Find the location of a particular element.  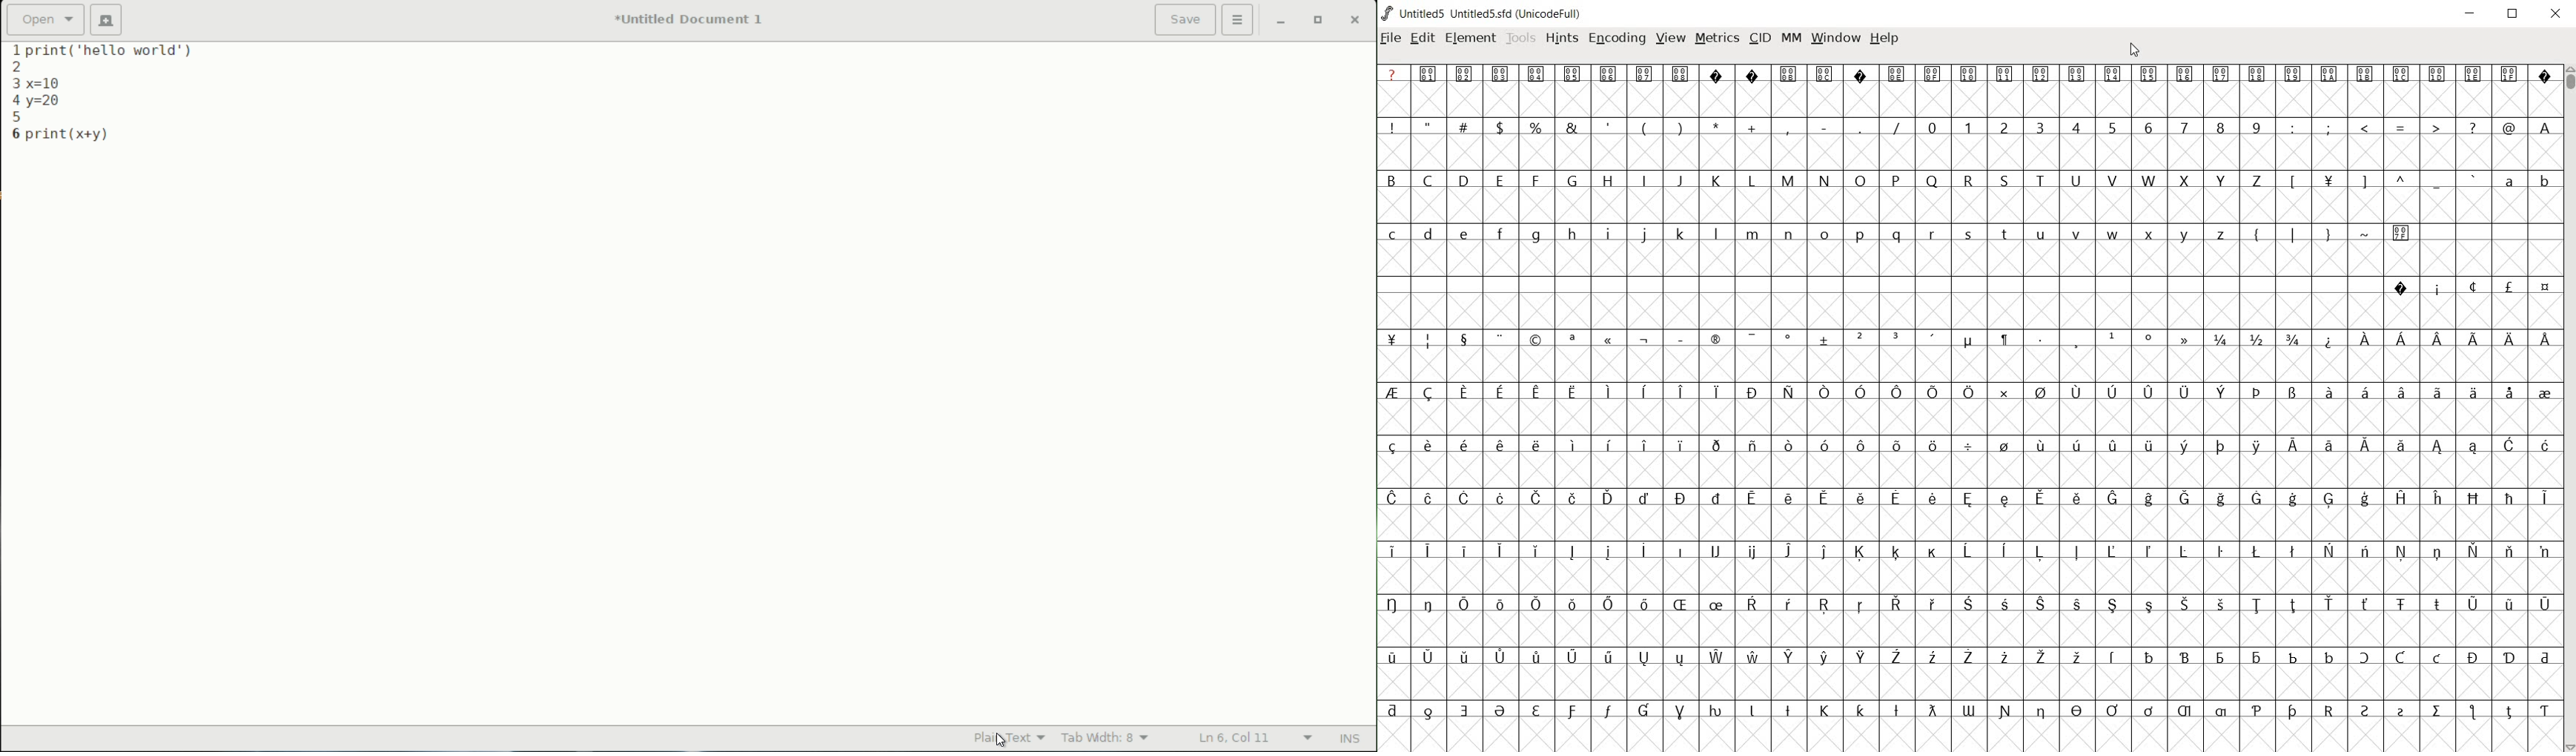

Symbol is located at coordinates (1861, 658).